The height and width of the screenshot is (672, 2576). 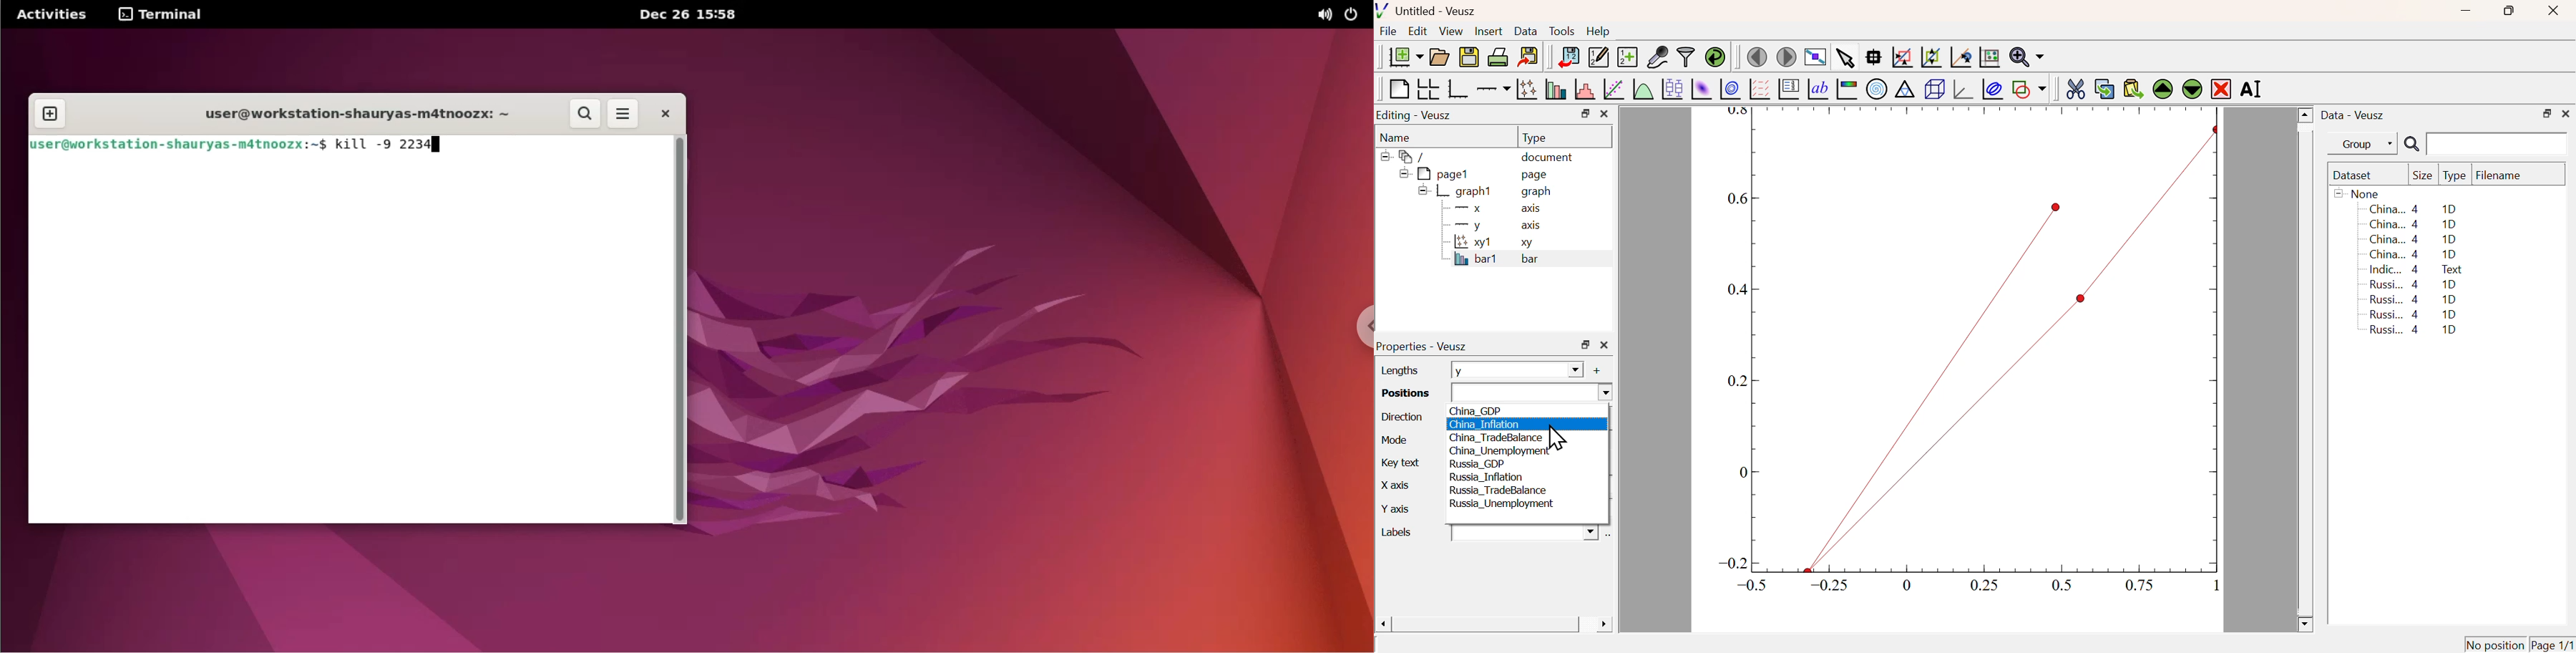 I want to click on Untitled - Veusz, so click(x=1429, y=12).